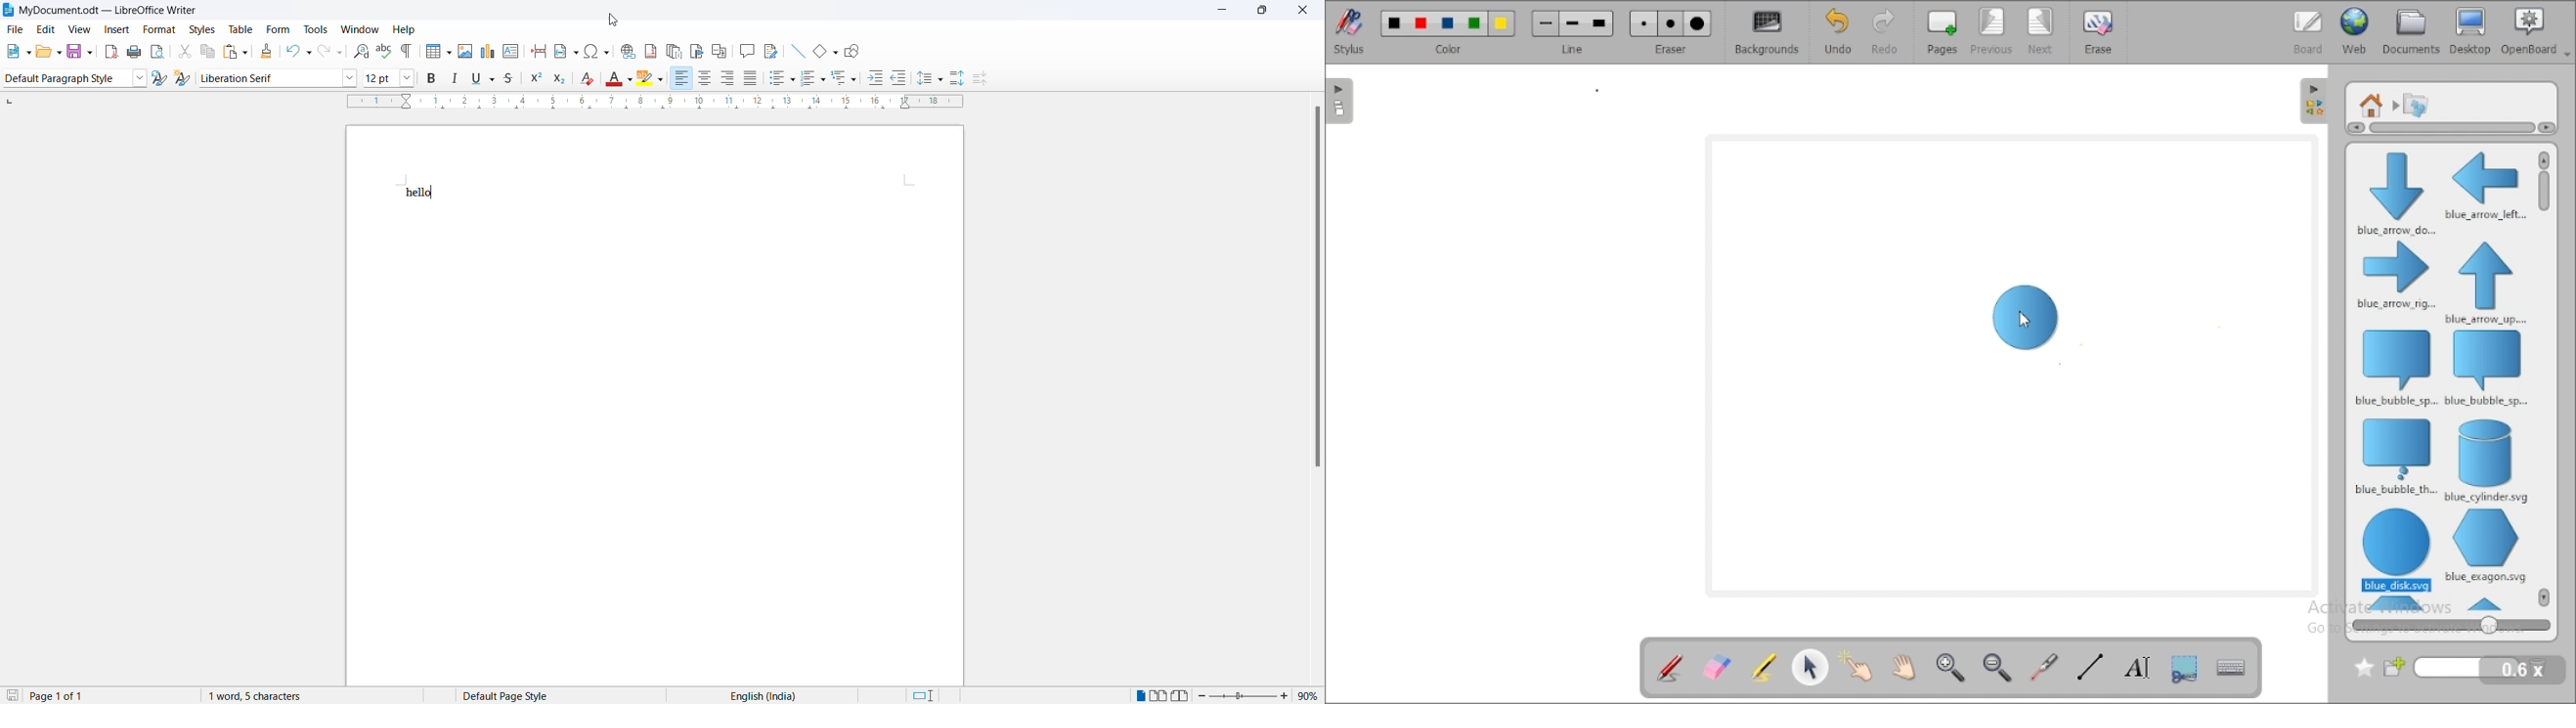  Describe the element at coordinates (538, 54) in the screenshot. I see `Insert page break` at that location.